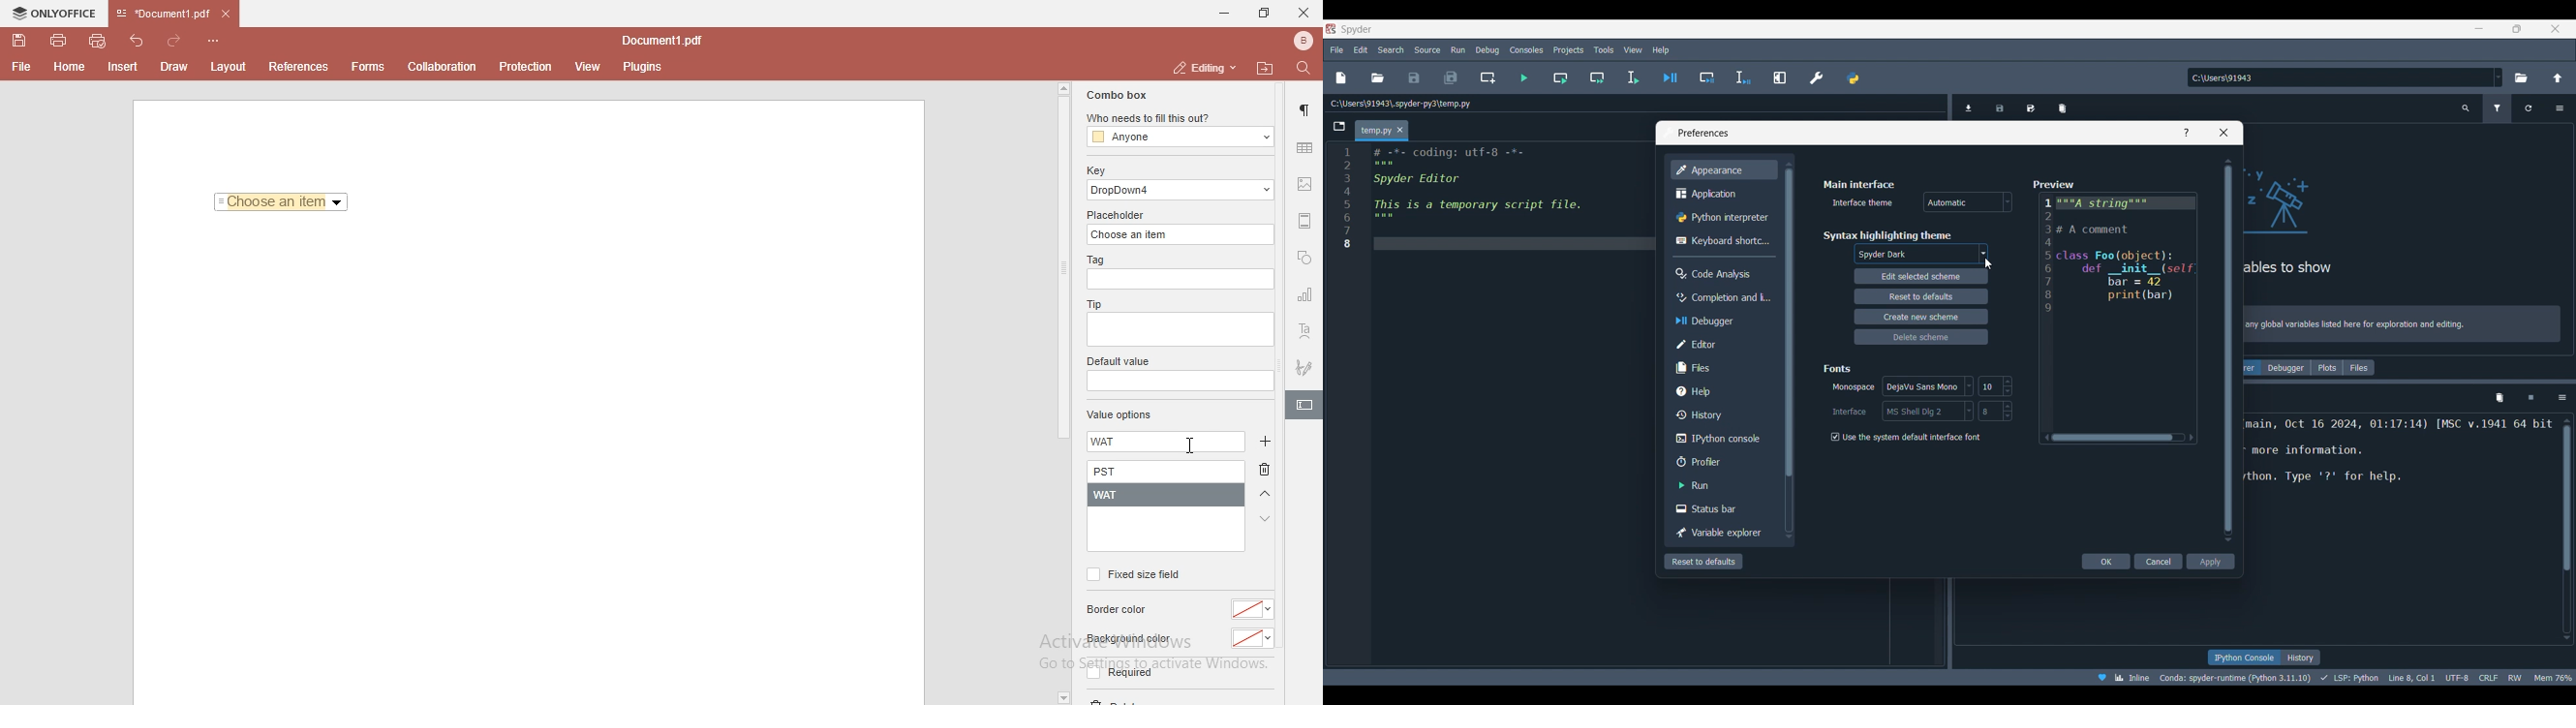 This screenshot has width=2576, height=728. What do you see at coordinates (1721, 509) in the screenshot?
I see `Status bar` at bounding box center [1721, 509].